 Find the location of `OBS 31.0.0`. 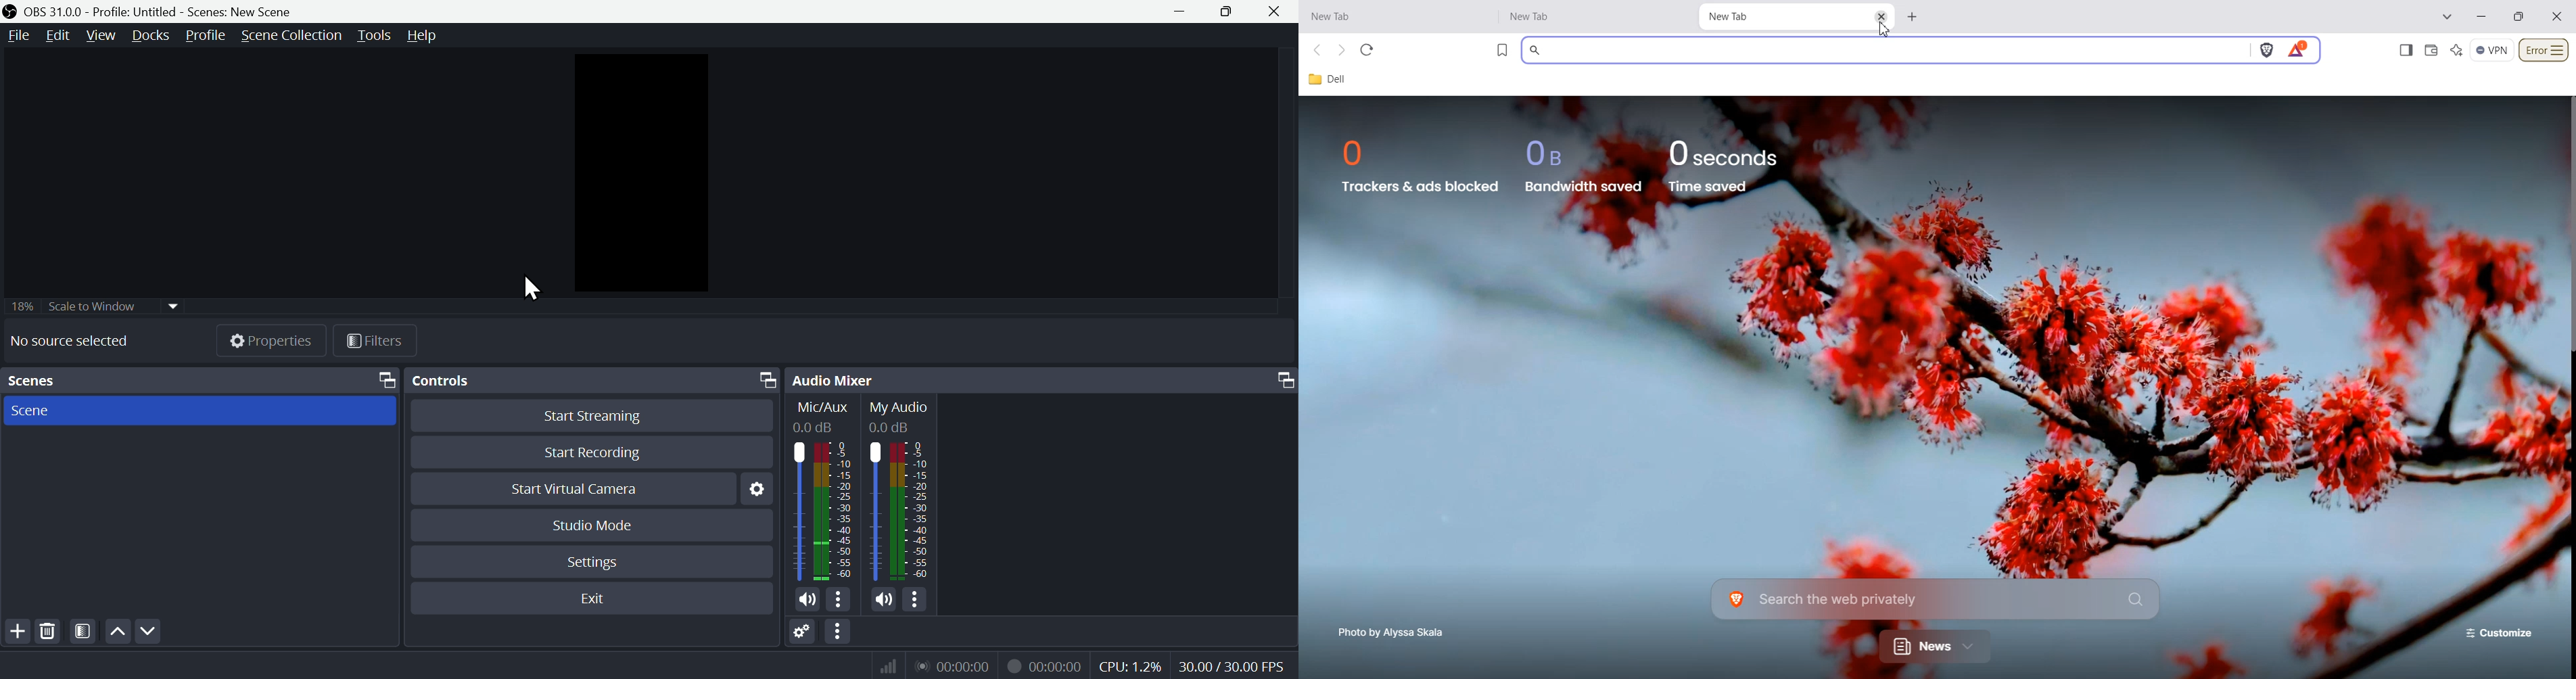

OBS 31.0.0 is located at coordinates (174, 9).